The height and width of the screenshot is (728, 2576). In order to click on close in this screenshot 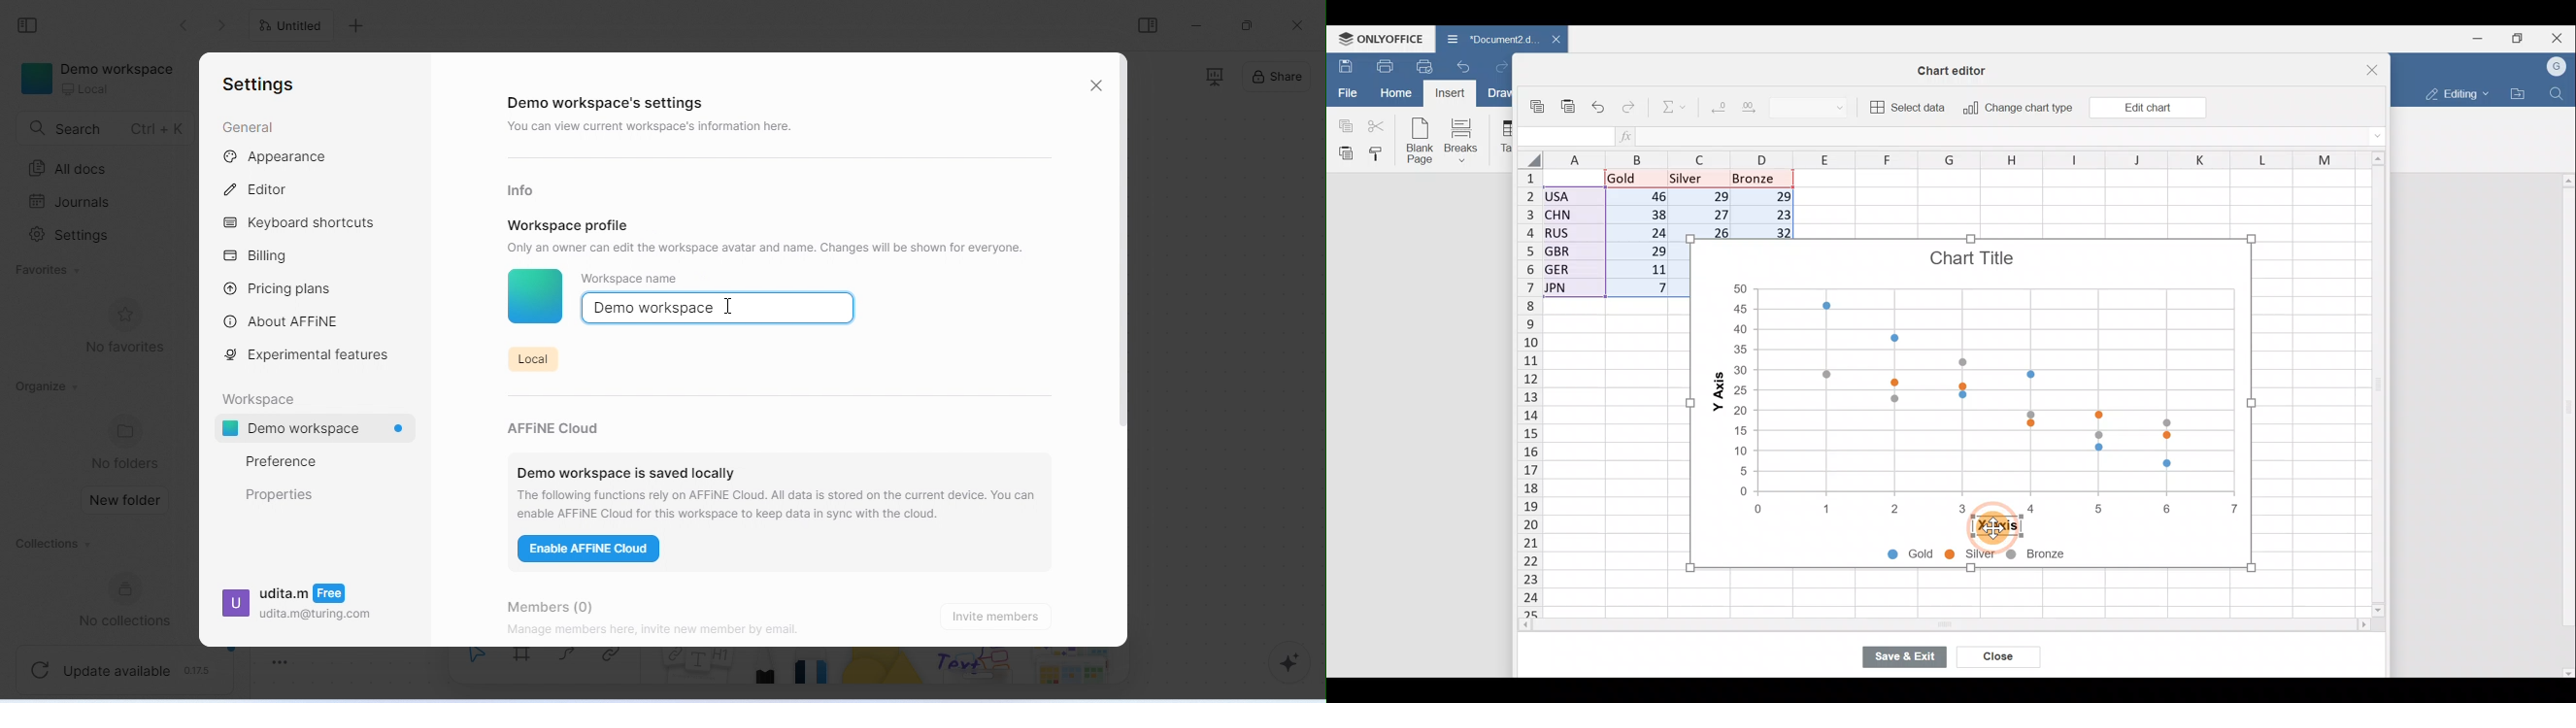, I will do `click(1297, 25)`.